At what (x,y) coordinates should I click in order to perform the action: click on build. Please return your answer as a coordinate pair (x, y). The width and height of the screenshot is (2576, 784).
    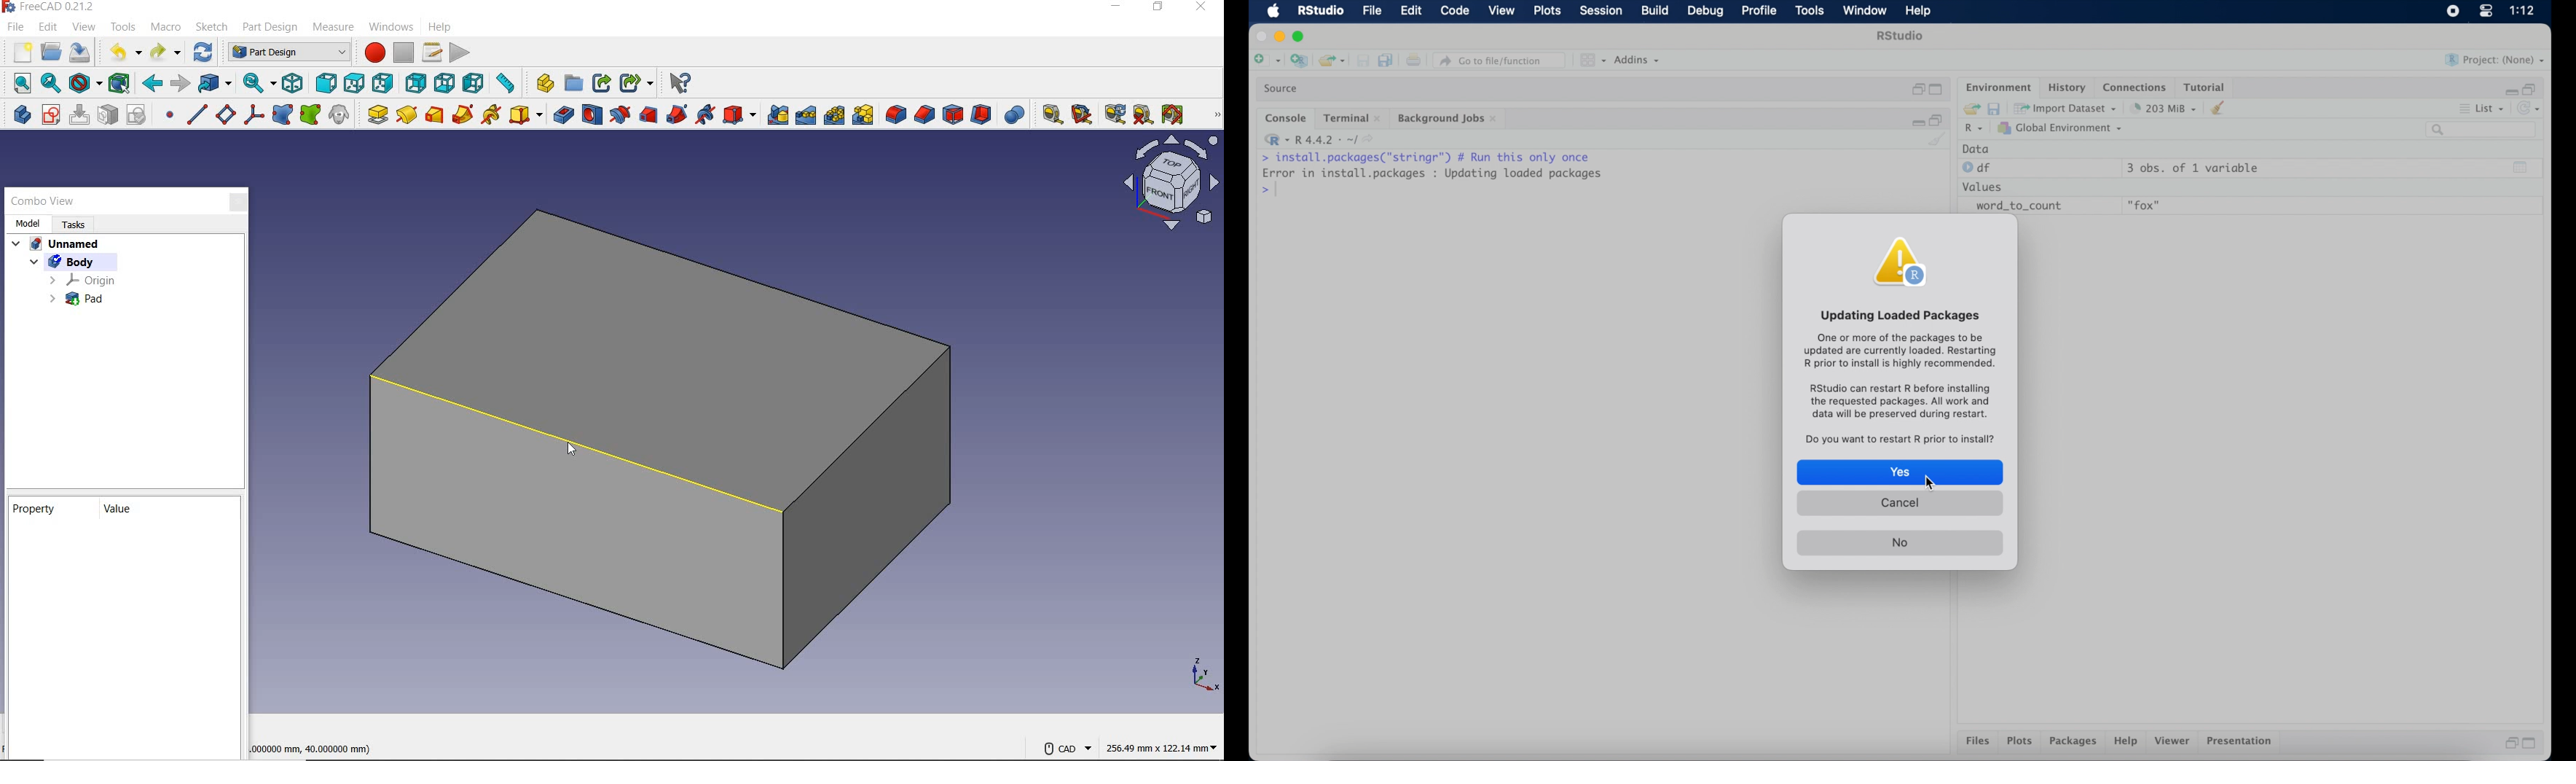
    Looking at the image, I should click on (1654, 11).